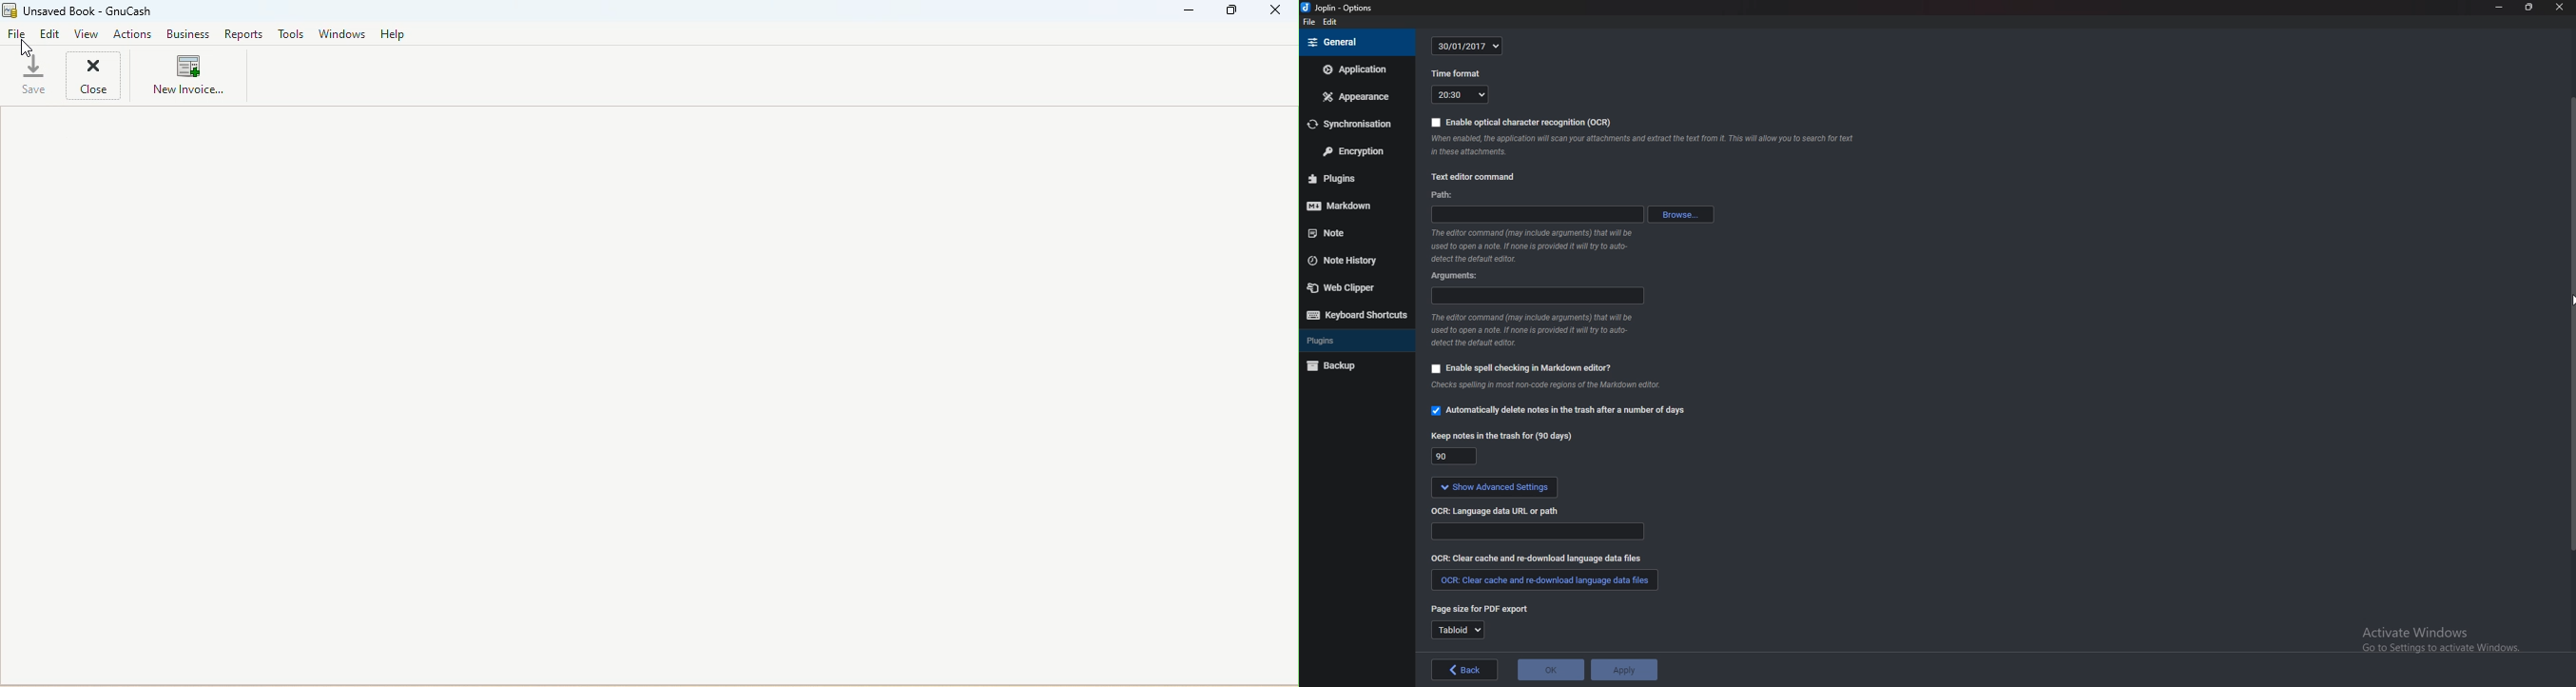  What do you see at coordinates (1534, 215) in the screenshot?
I see `path` at bounding box center [1534, 215].